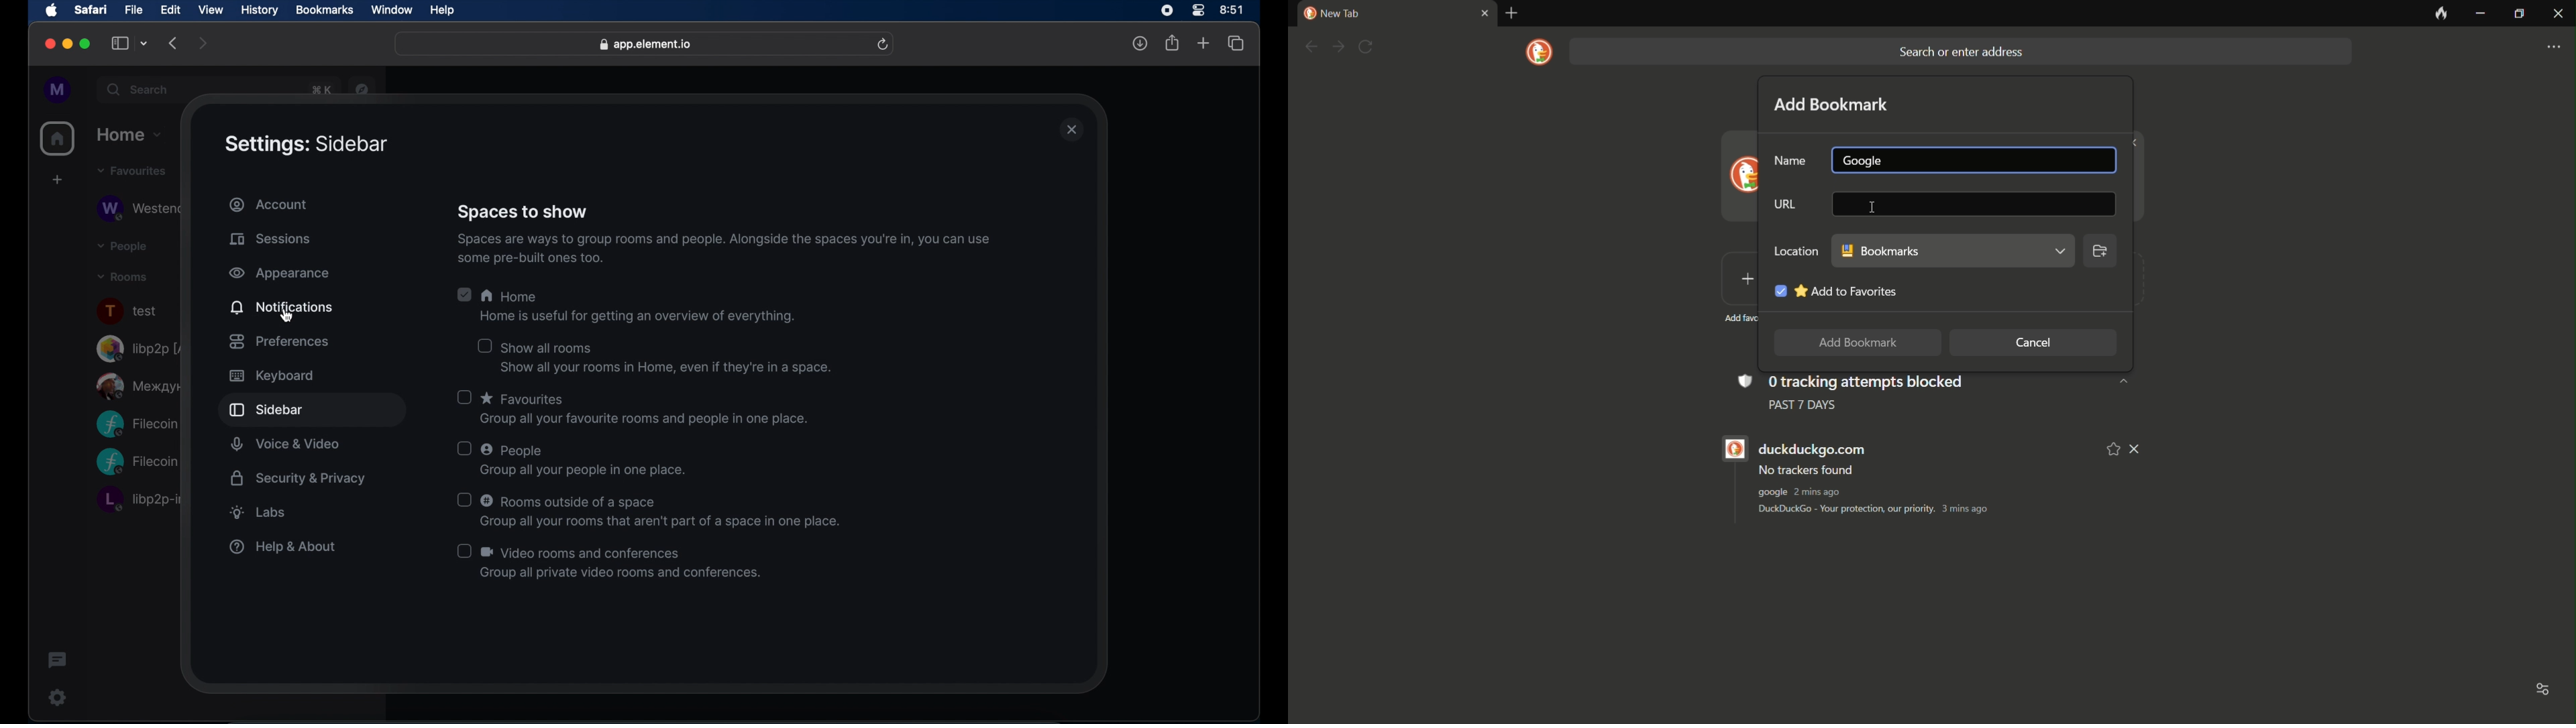 This screenshot has width=2576, height=728. I want to click on settings, so click(57, 699).